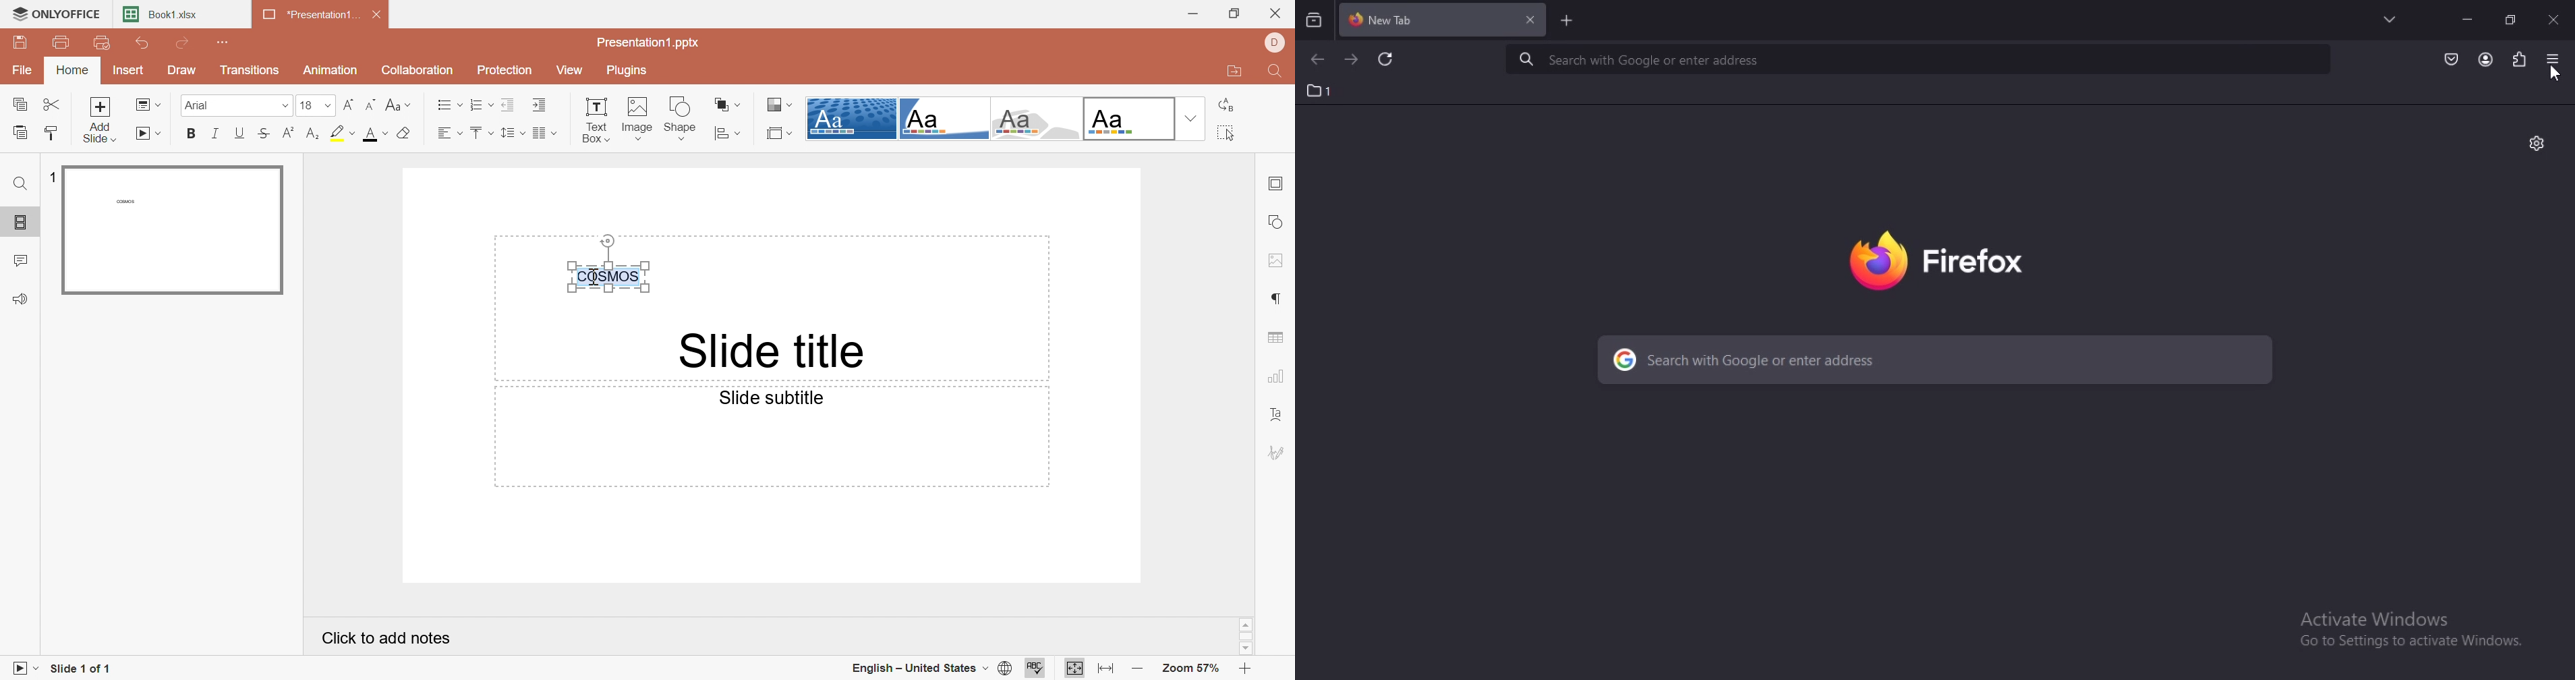 This screenshot has width=2576, height=700. I want to click on Undo, so click(146, 45).